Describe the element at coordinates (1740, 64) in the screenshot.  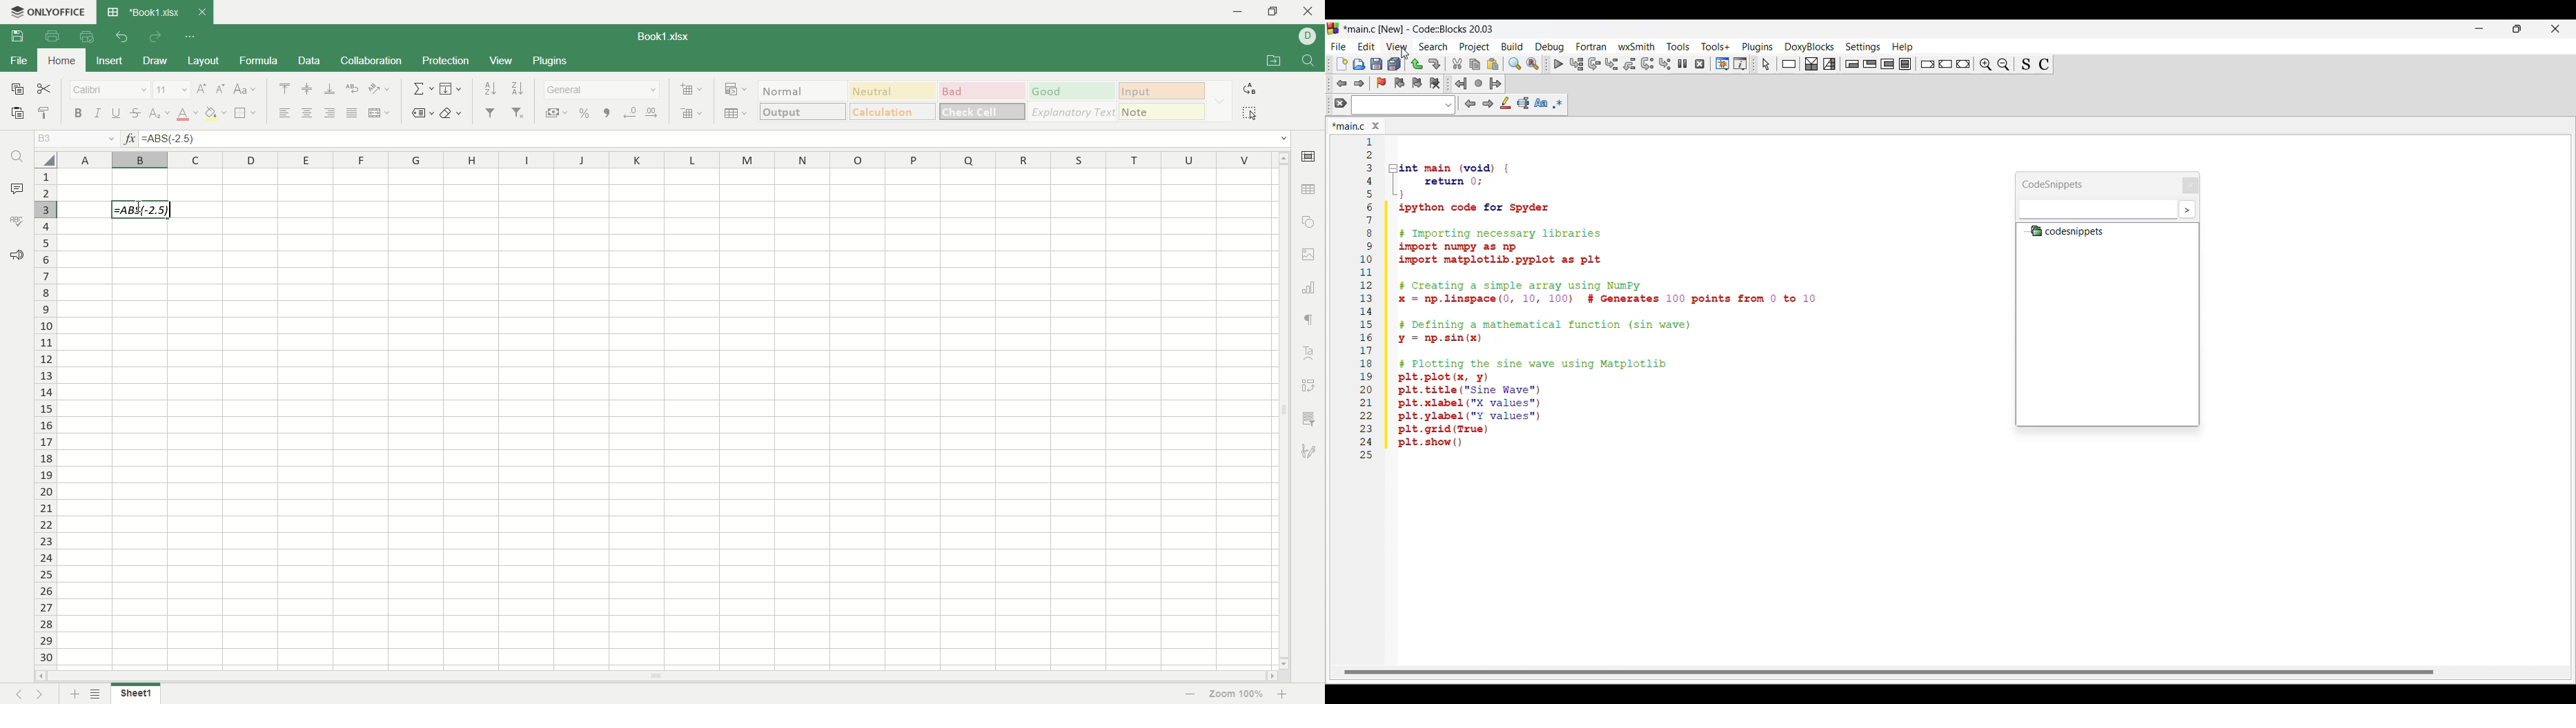
I see `Various info` at that location.